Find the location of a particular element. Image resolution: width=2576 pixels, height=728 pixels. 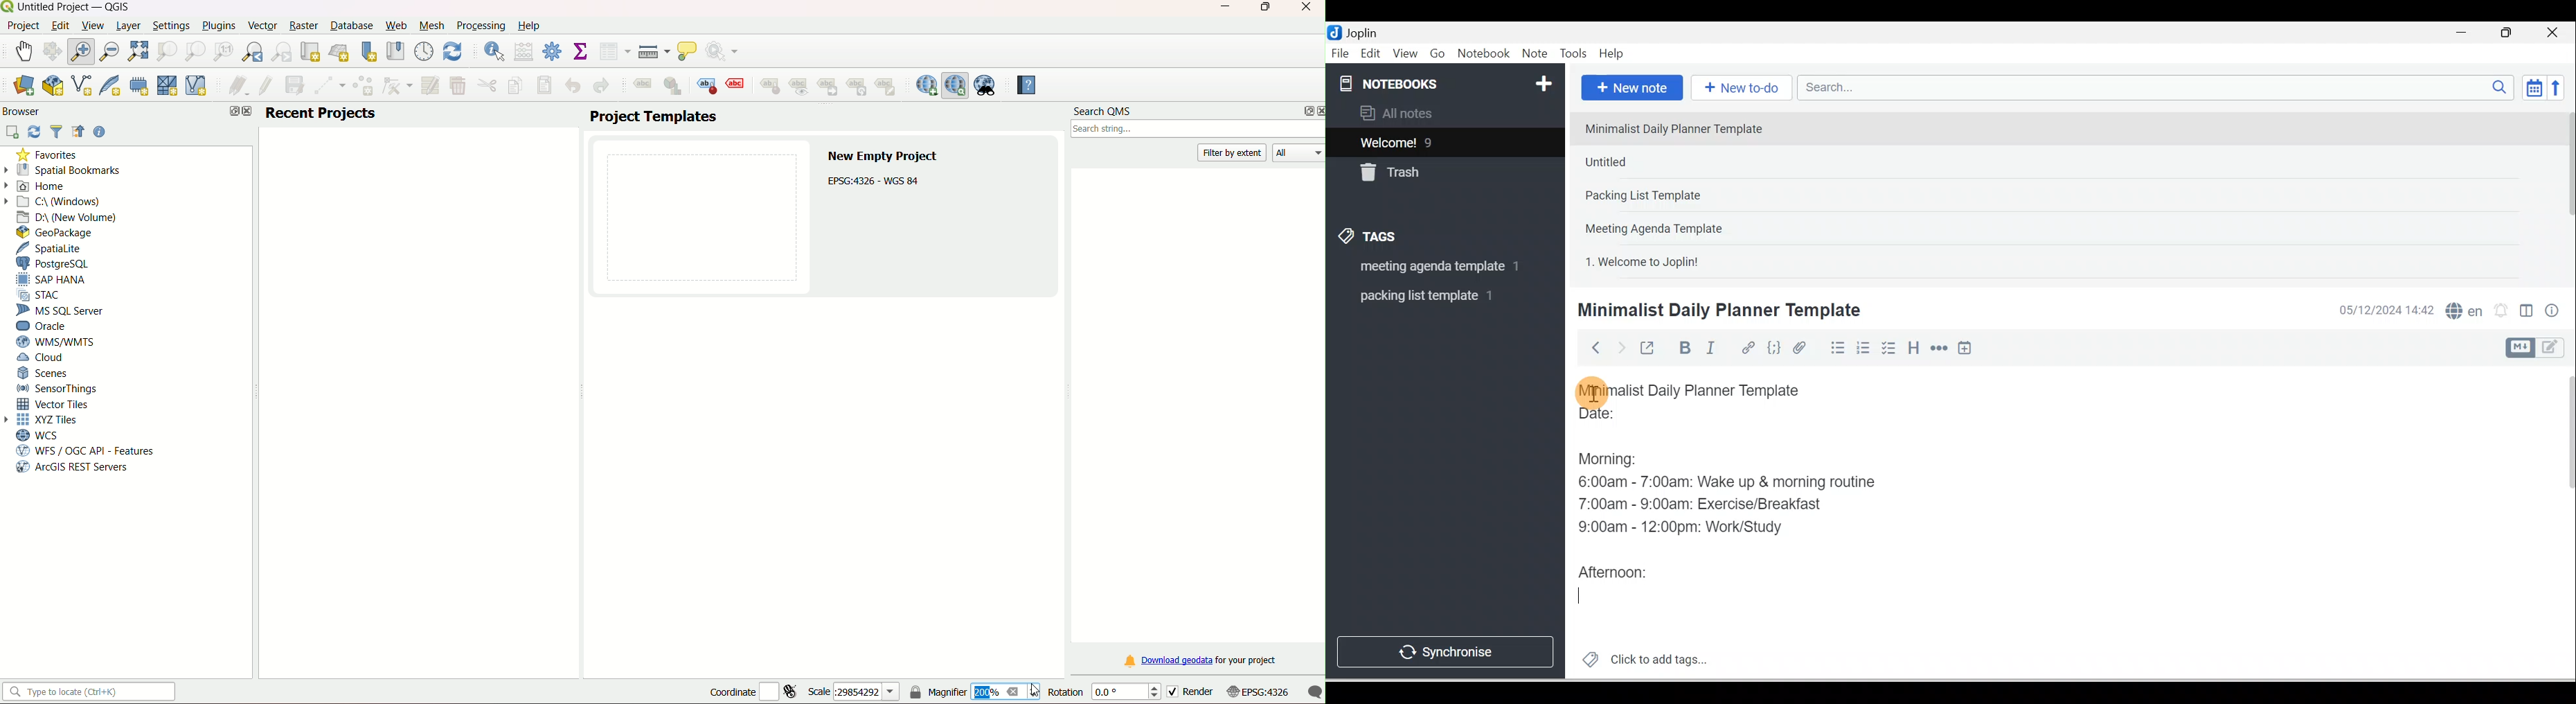

Reverse sort is located at coordinates (2560, 87).